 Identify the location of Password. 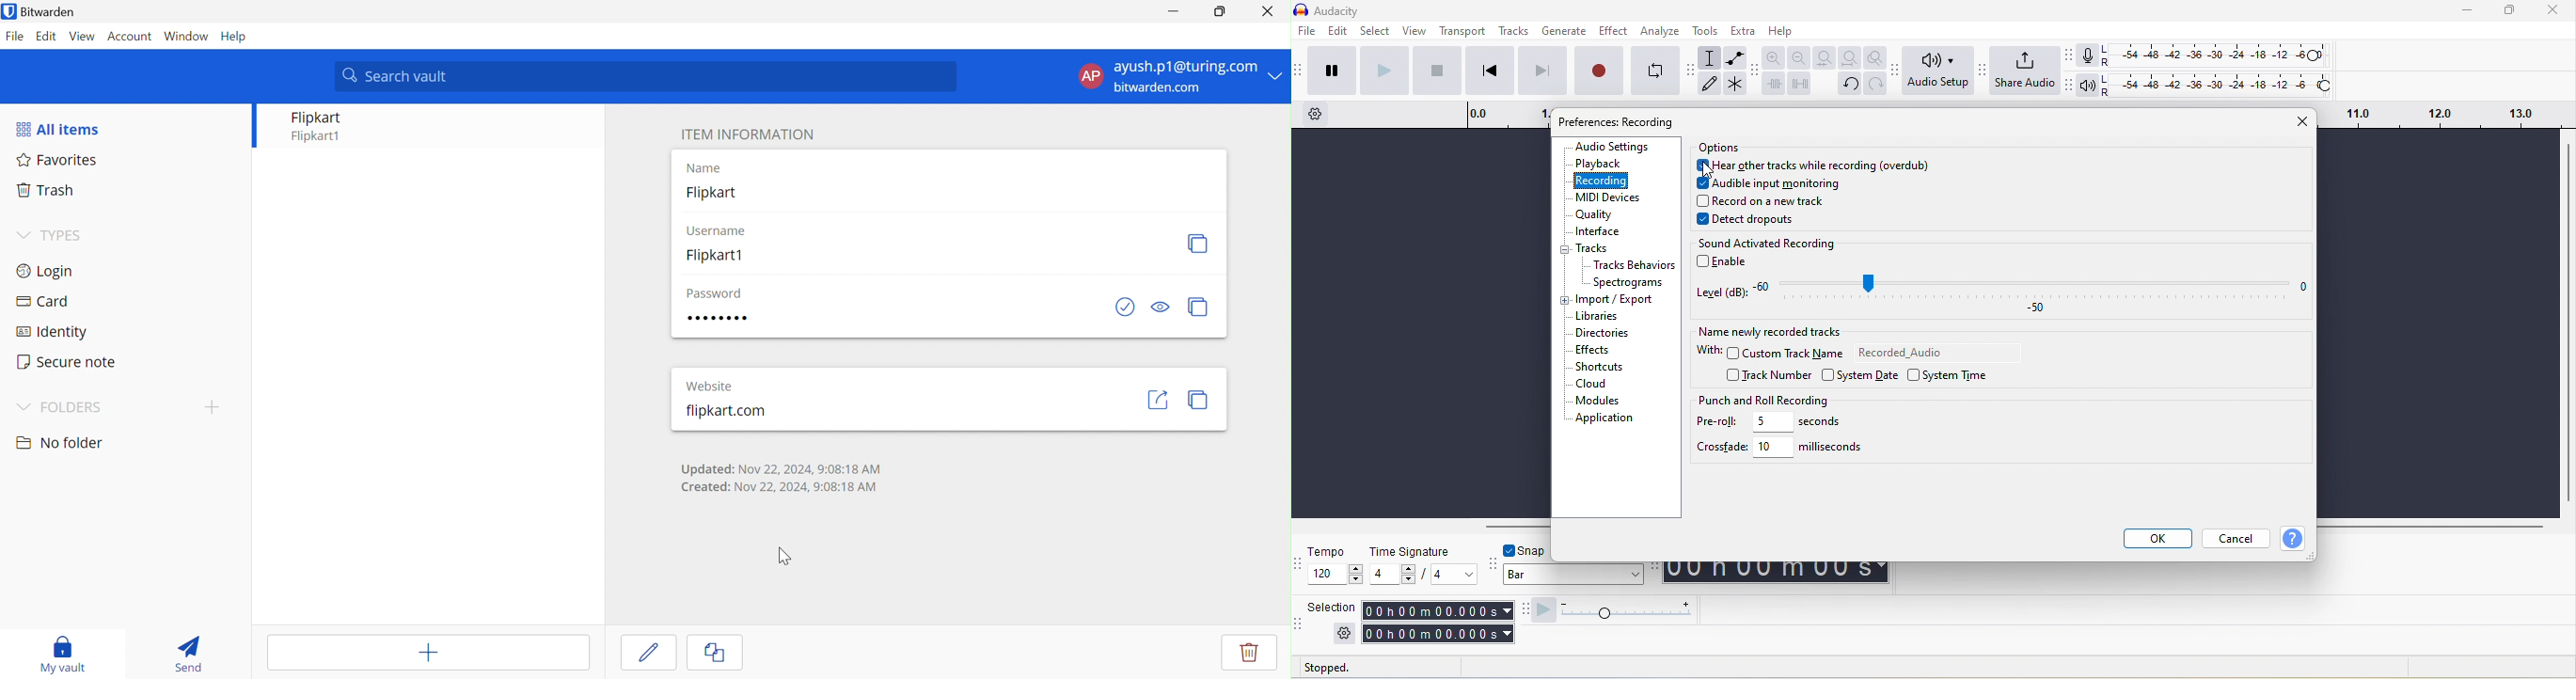
(713, 294).